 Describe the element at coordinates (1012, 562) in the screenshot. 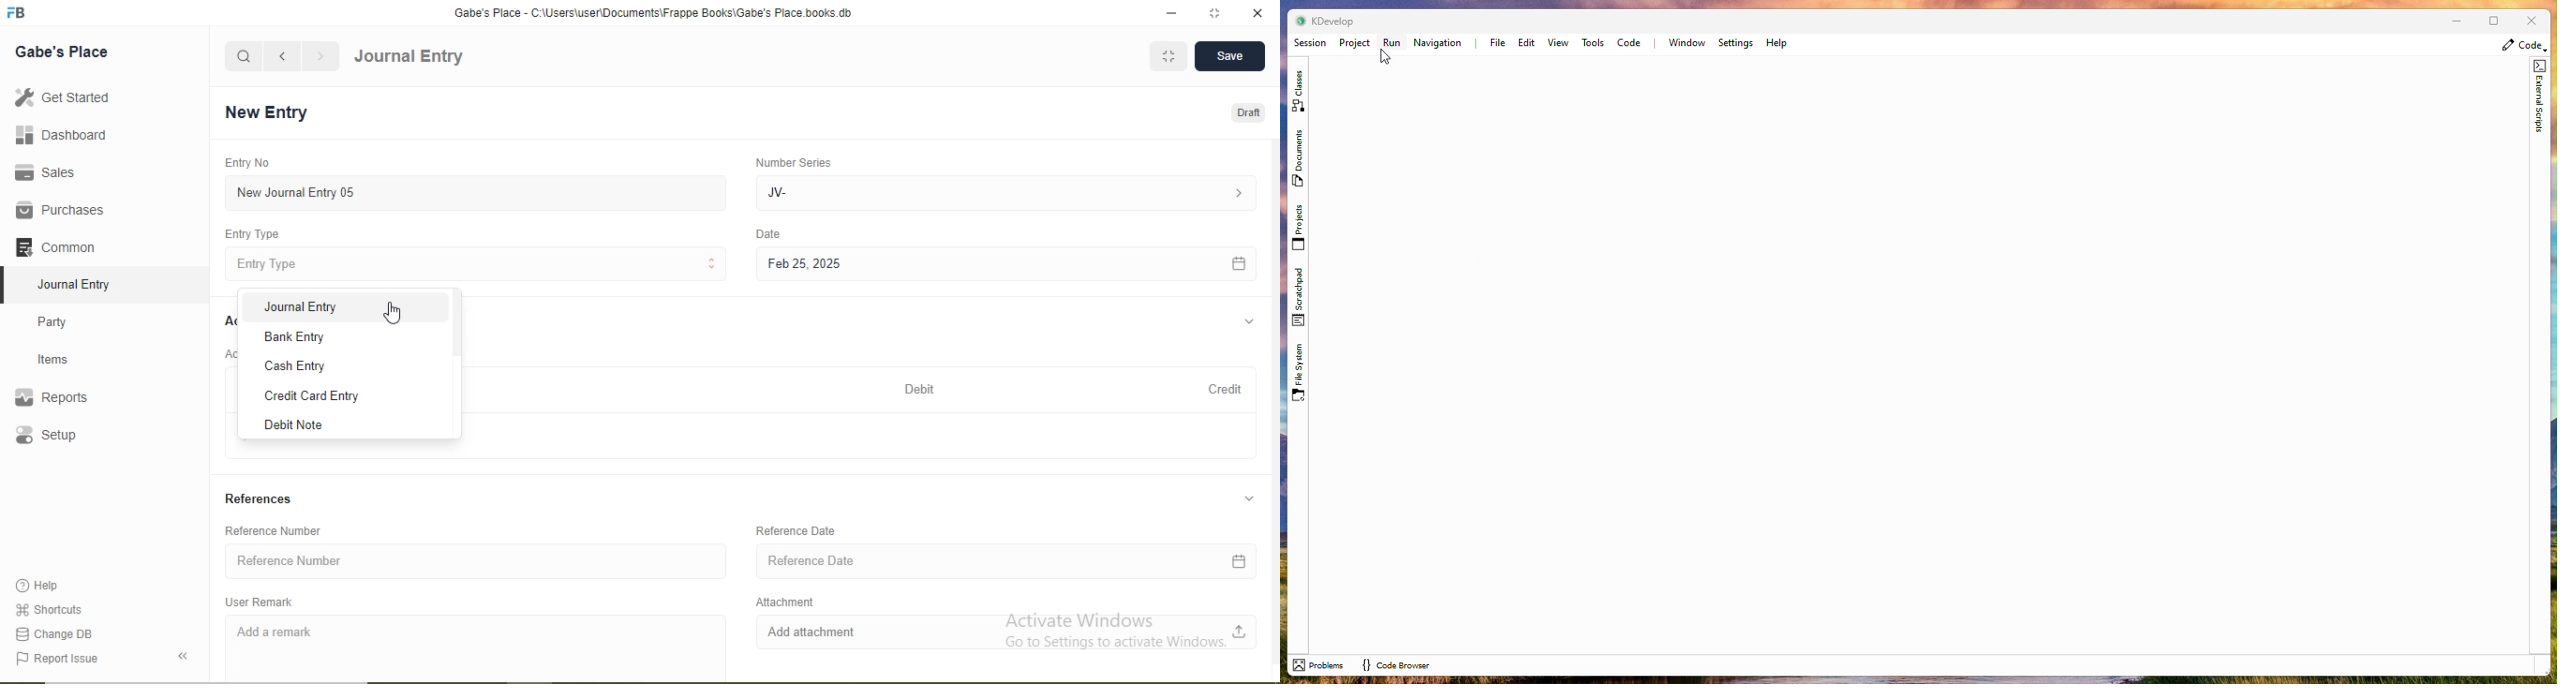

I see `Reference Date` at that location.